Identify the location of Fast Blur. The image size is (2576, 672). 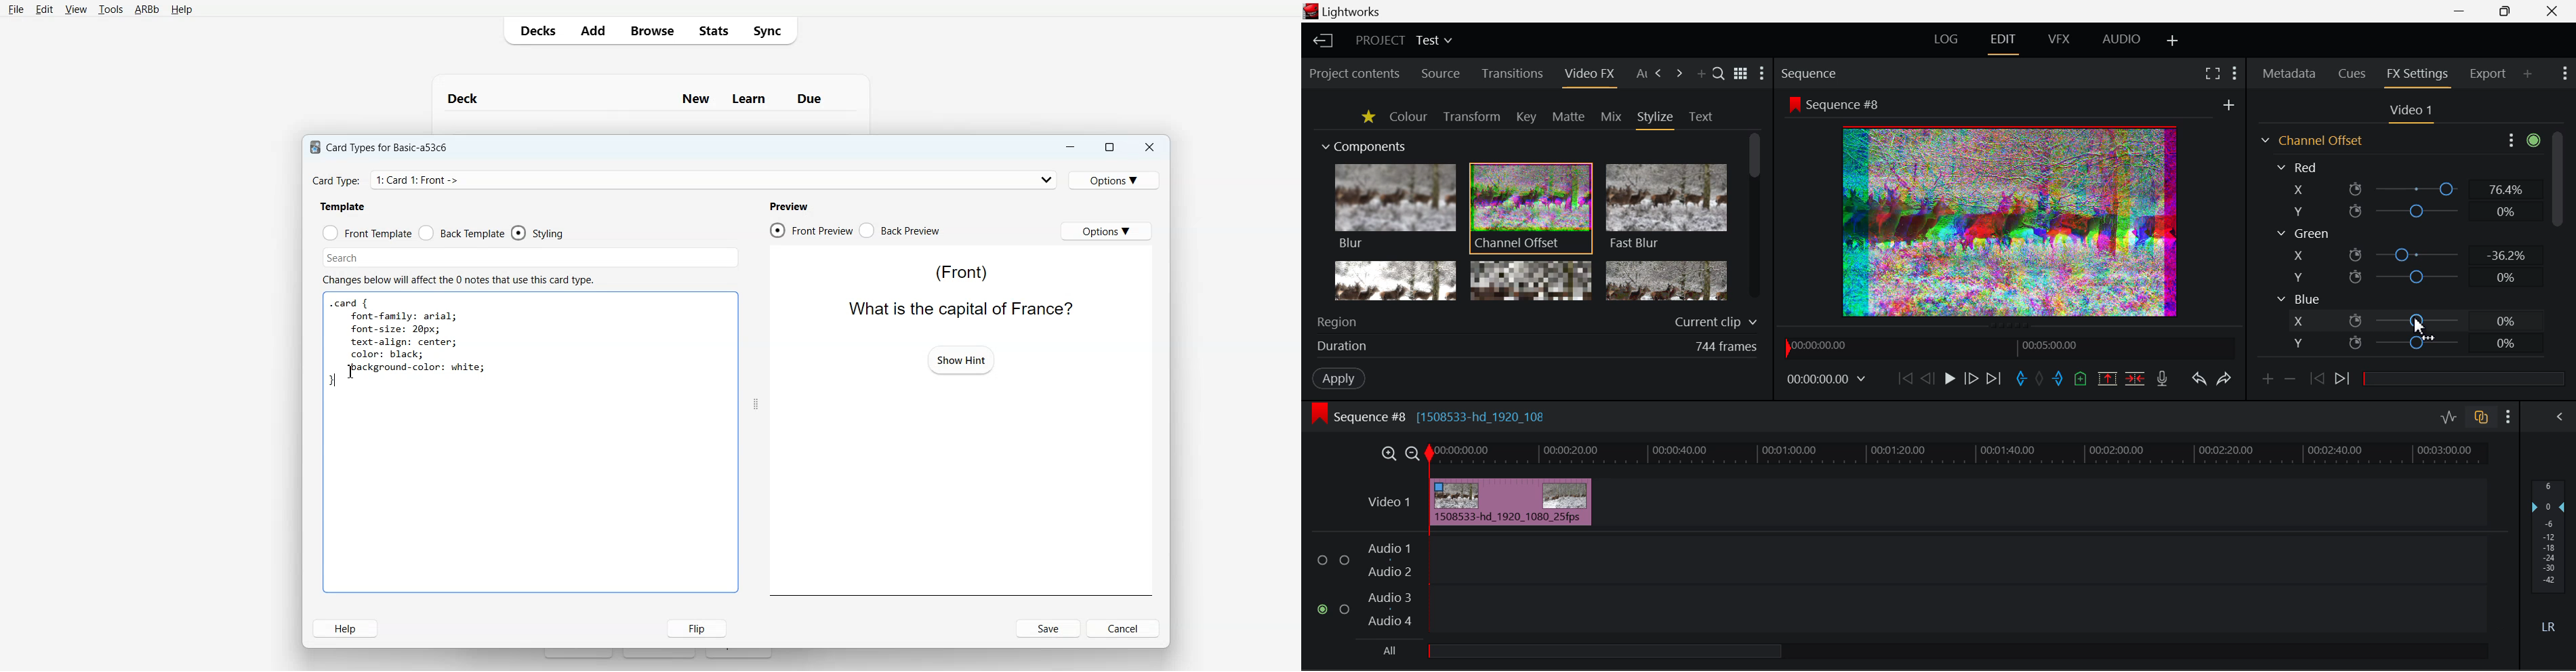
(1667, 207).